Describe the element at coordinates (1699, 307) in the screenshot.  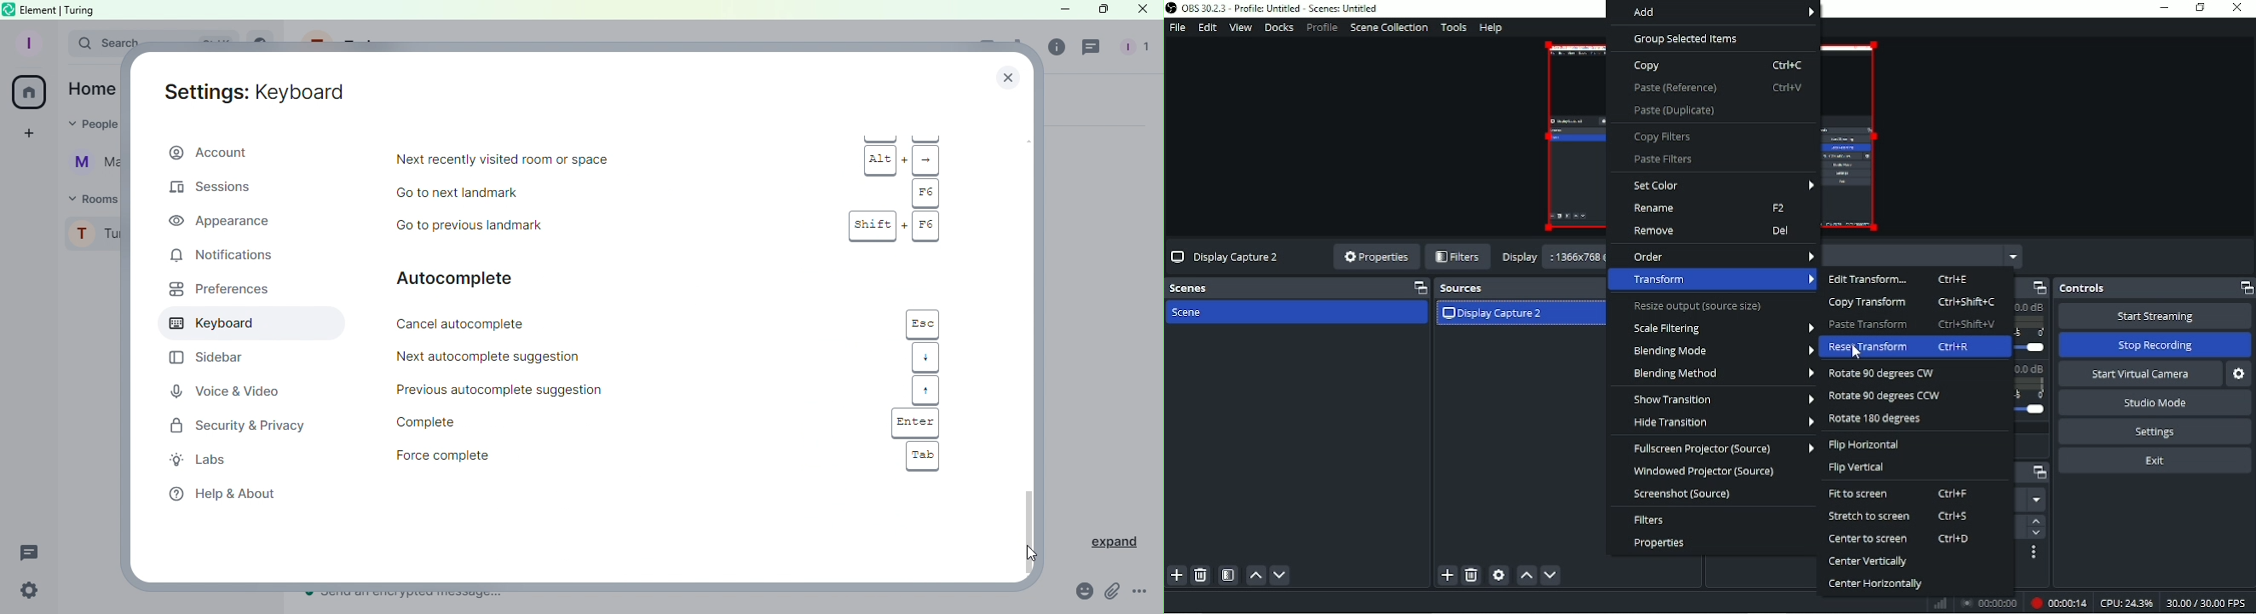
I see `Resize output` at that location.